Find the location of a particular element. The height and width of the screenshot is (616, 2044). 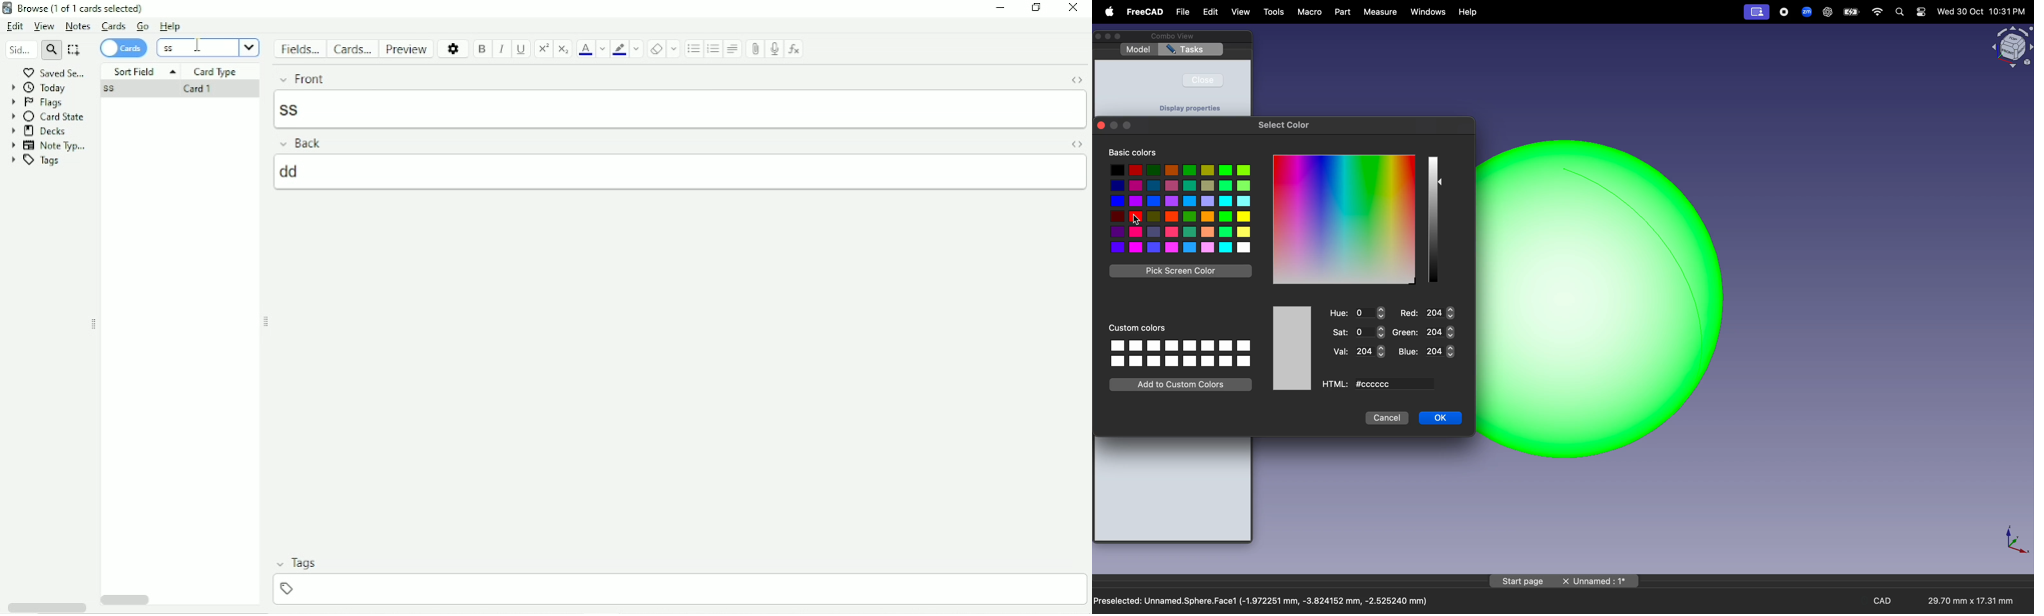

Remove formatting is located at coordinates (656, 49).